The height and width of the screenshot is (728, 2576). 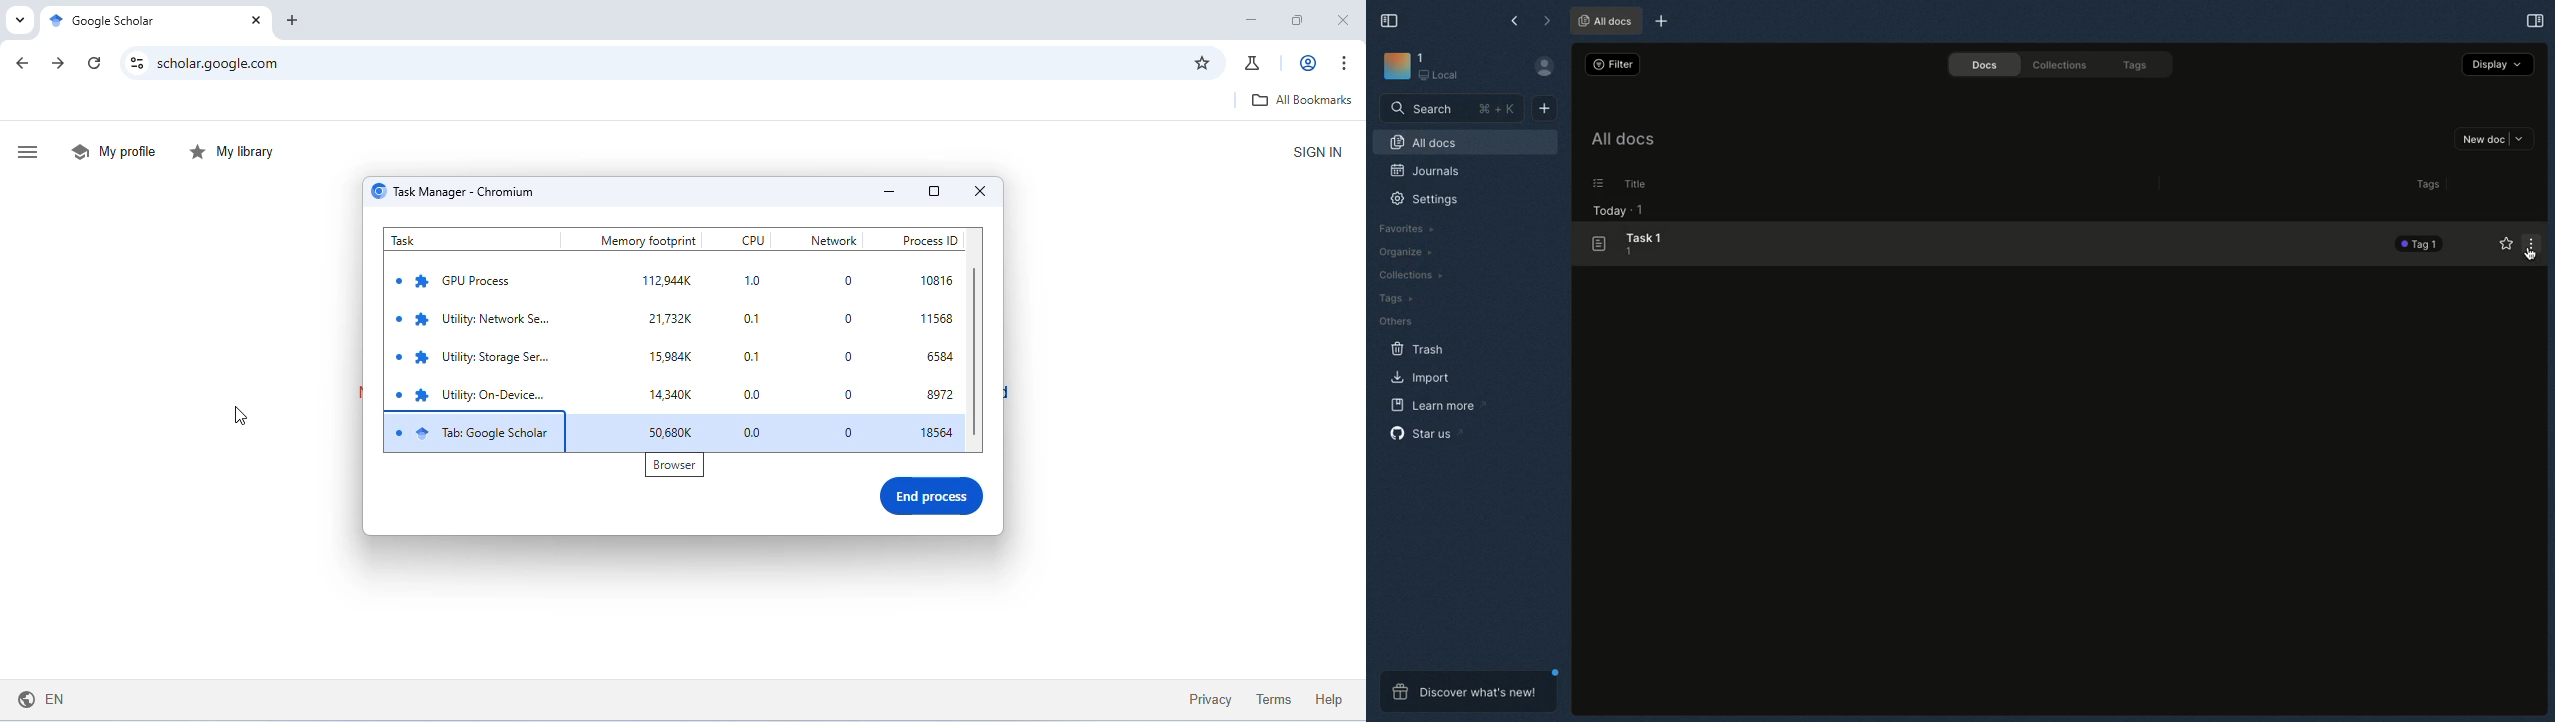 What do you see at coordinates (1610, 64) in the screenshot?
I see `Filter` at bounding box center [1610, 64].